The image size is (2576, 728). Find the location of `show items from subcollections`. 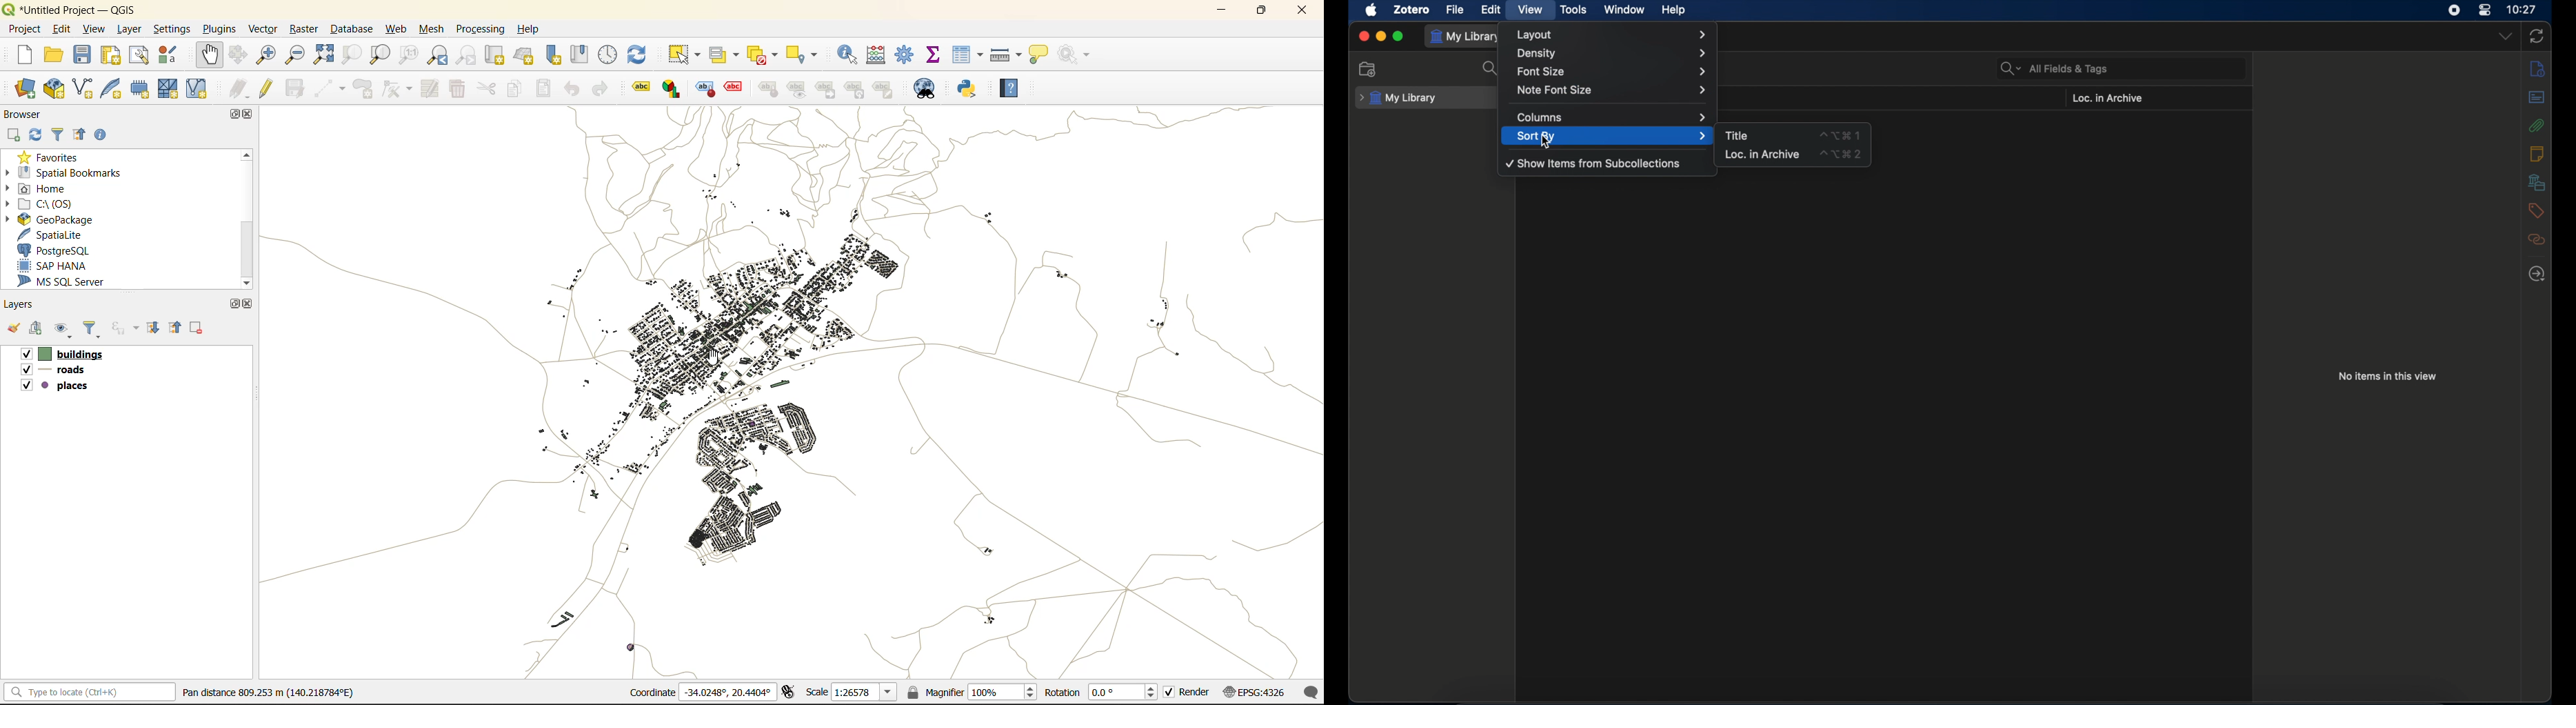

show items from subcollections is located at coordinates (1594, 163).